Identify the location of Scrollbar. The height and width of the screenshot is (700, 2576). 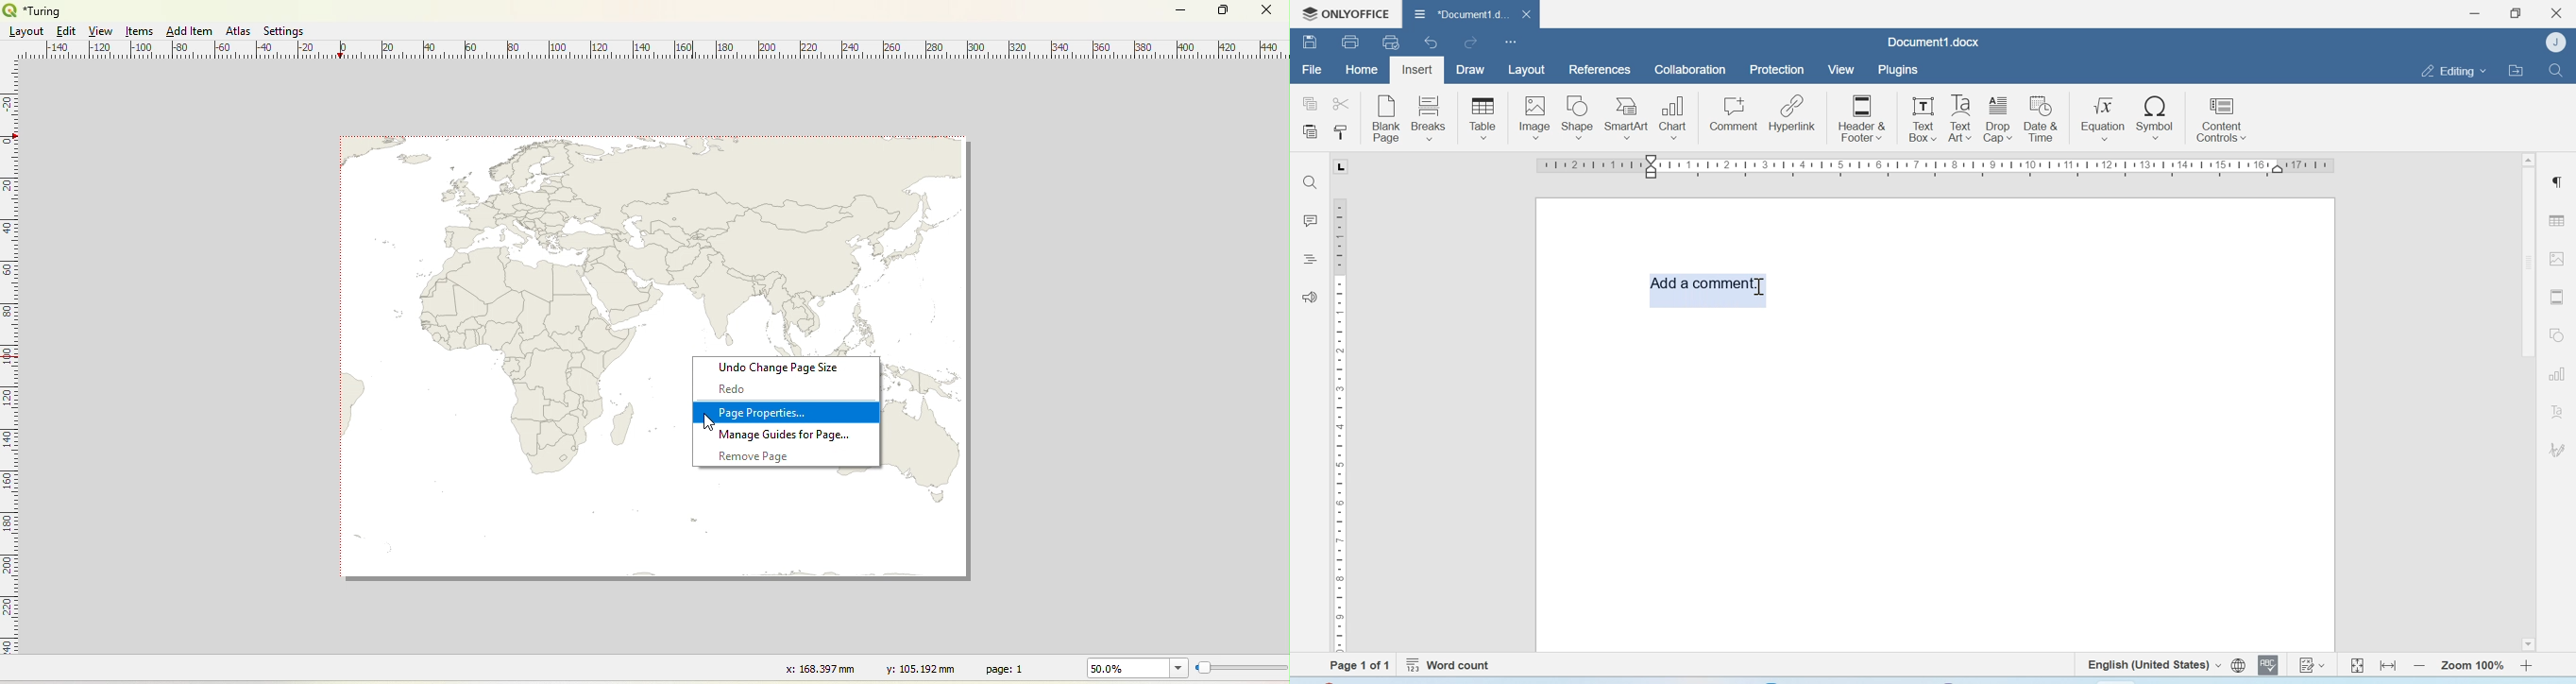
(2529, 400).